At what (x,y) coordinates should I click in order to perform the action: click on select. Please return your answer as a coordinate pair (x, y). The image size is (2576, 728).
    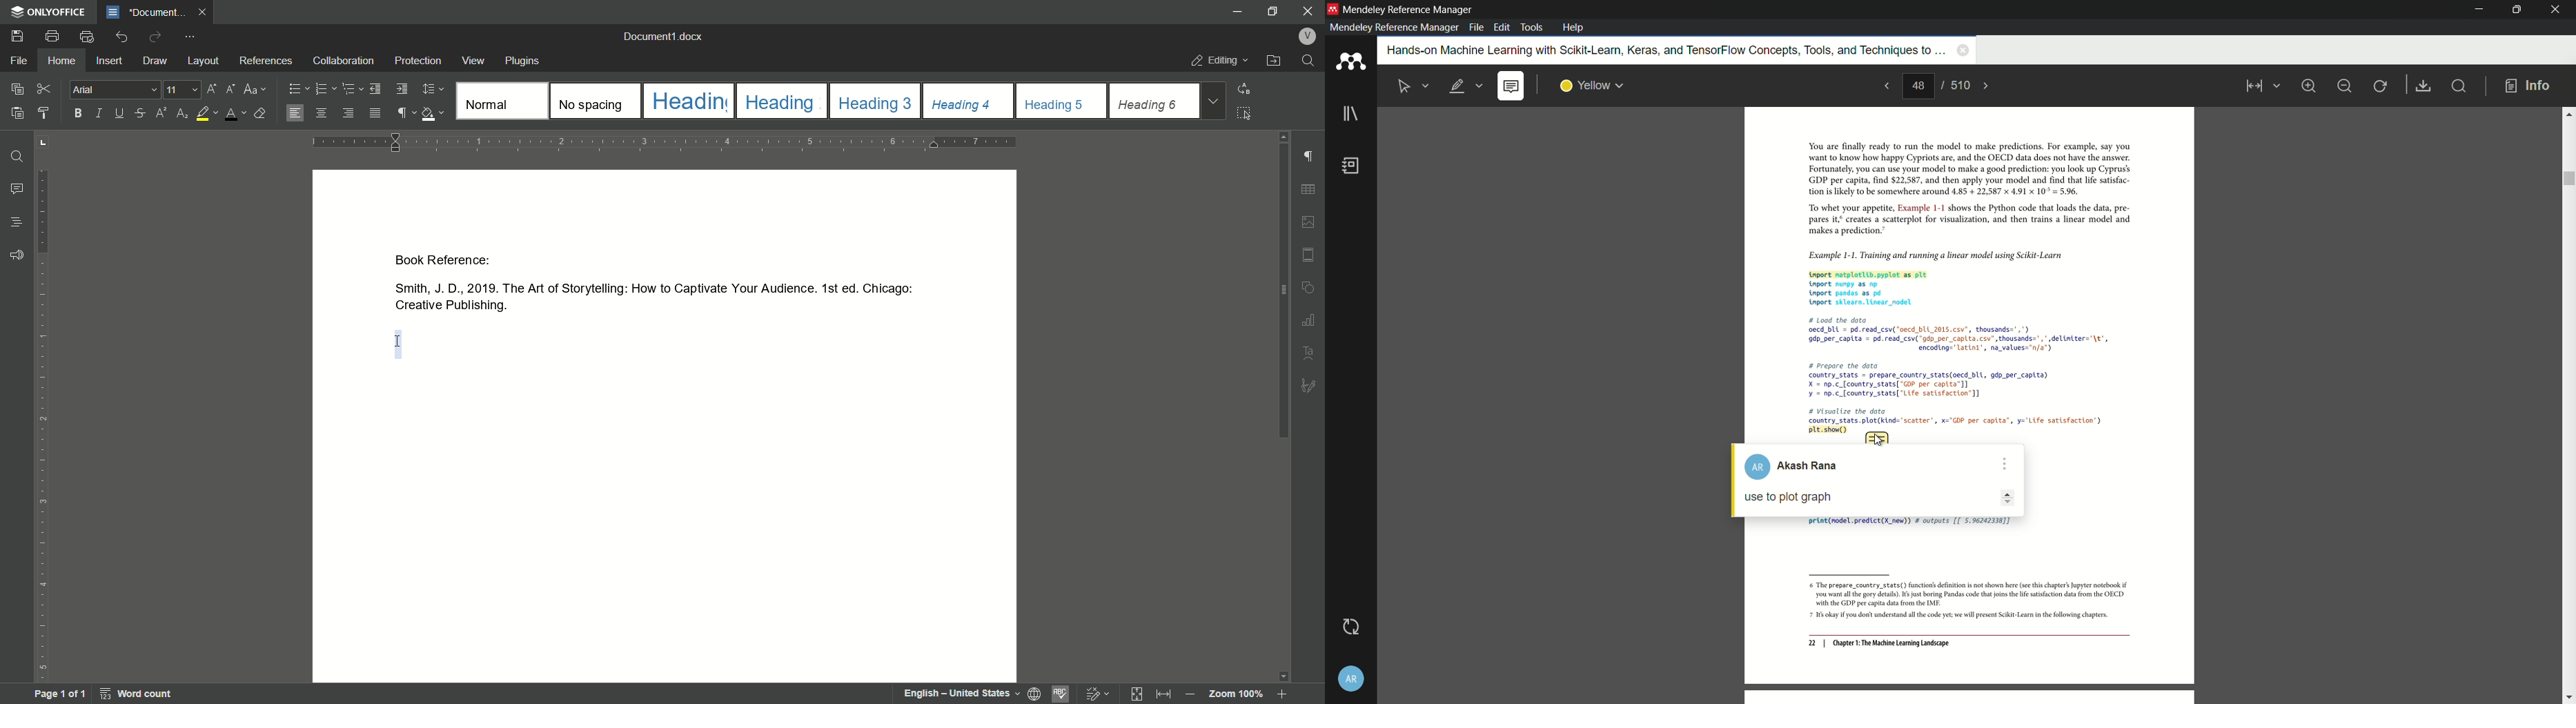
    Looking at the image, I should click on (1405, 87).